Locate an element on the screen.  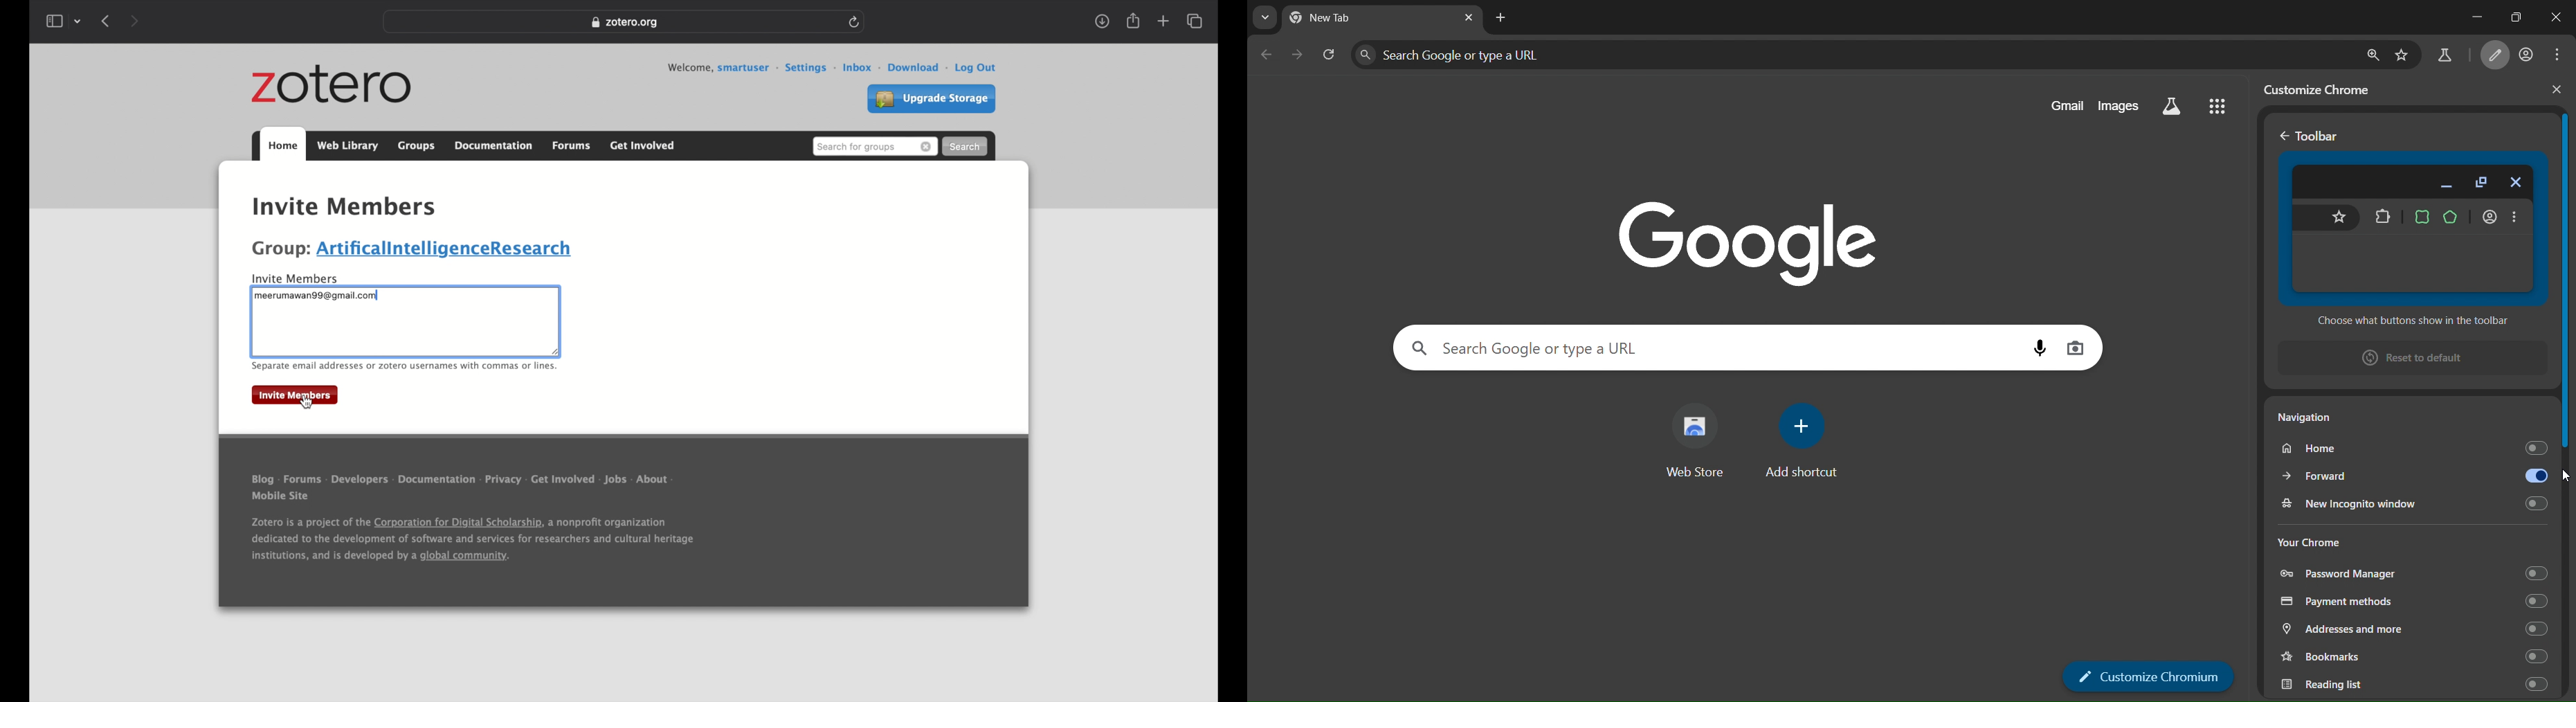
web library is located at coordinates (348, 146).